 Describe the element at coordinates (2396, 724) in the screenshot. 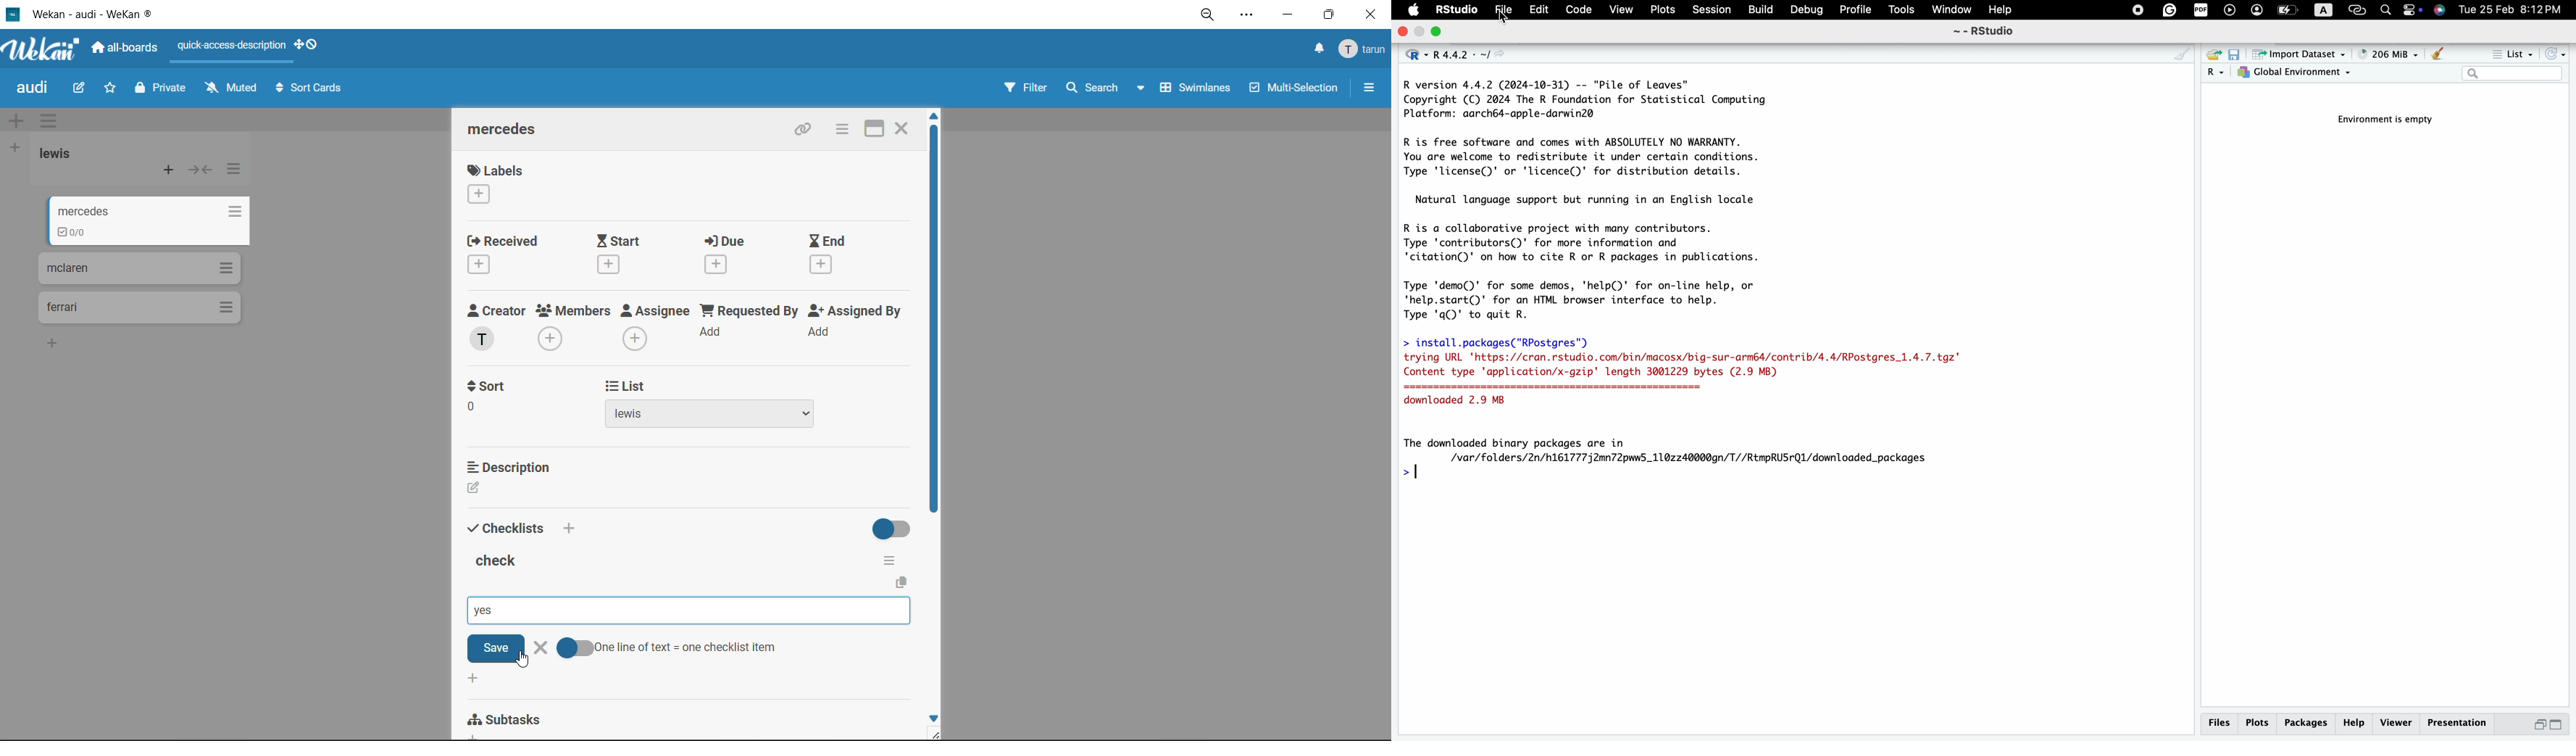

I see `viewer` at that location.